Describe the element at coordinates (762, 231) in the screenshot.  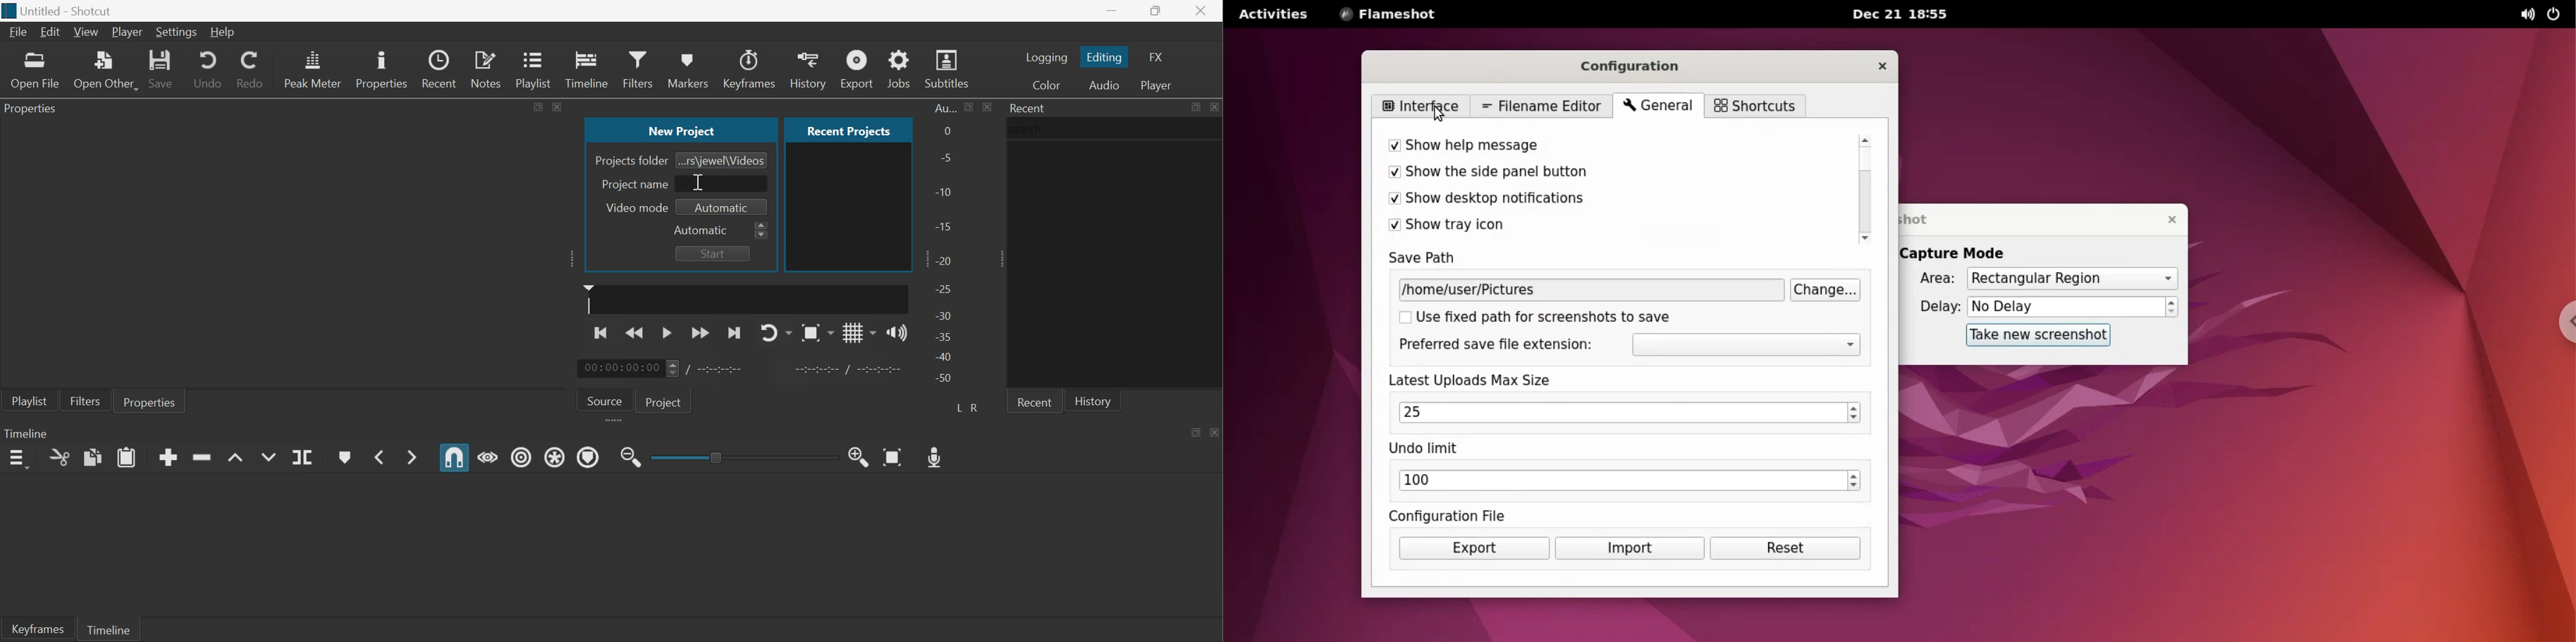
I see `scroll buttons` at that location.